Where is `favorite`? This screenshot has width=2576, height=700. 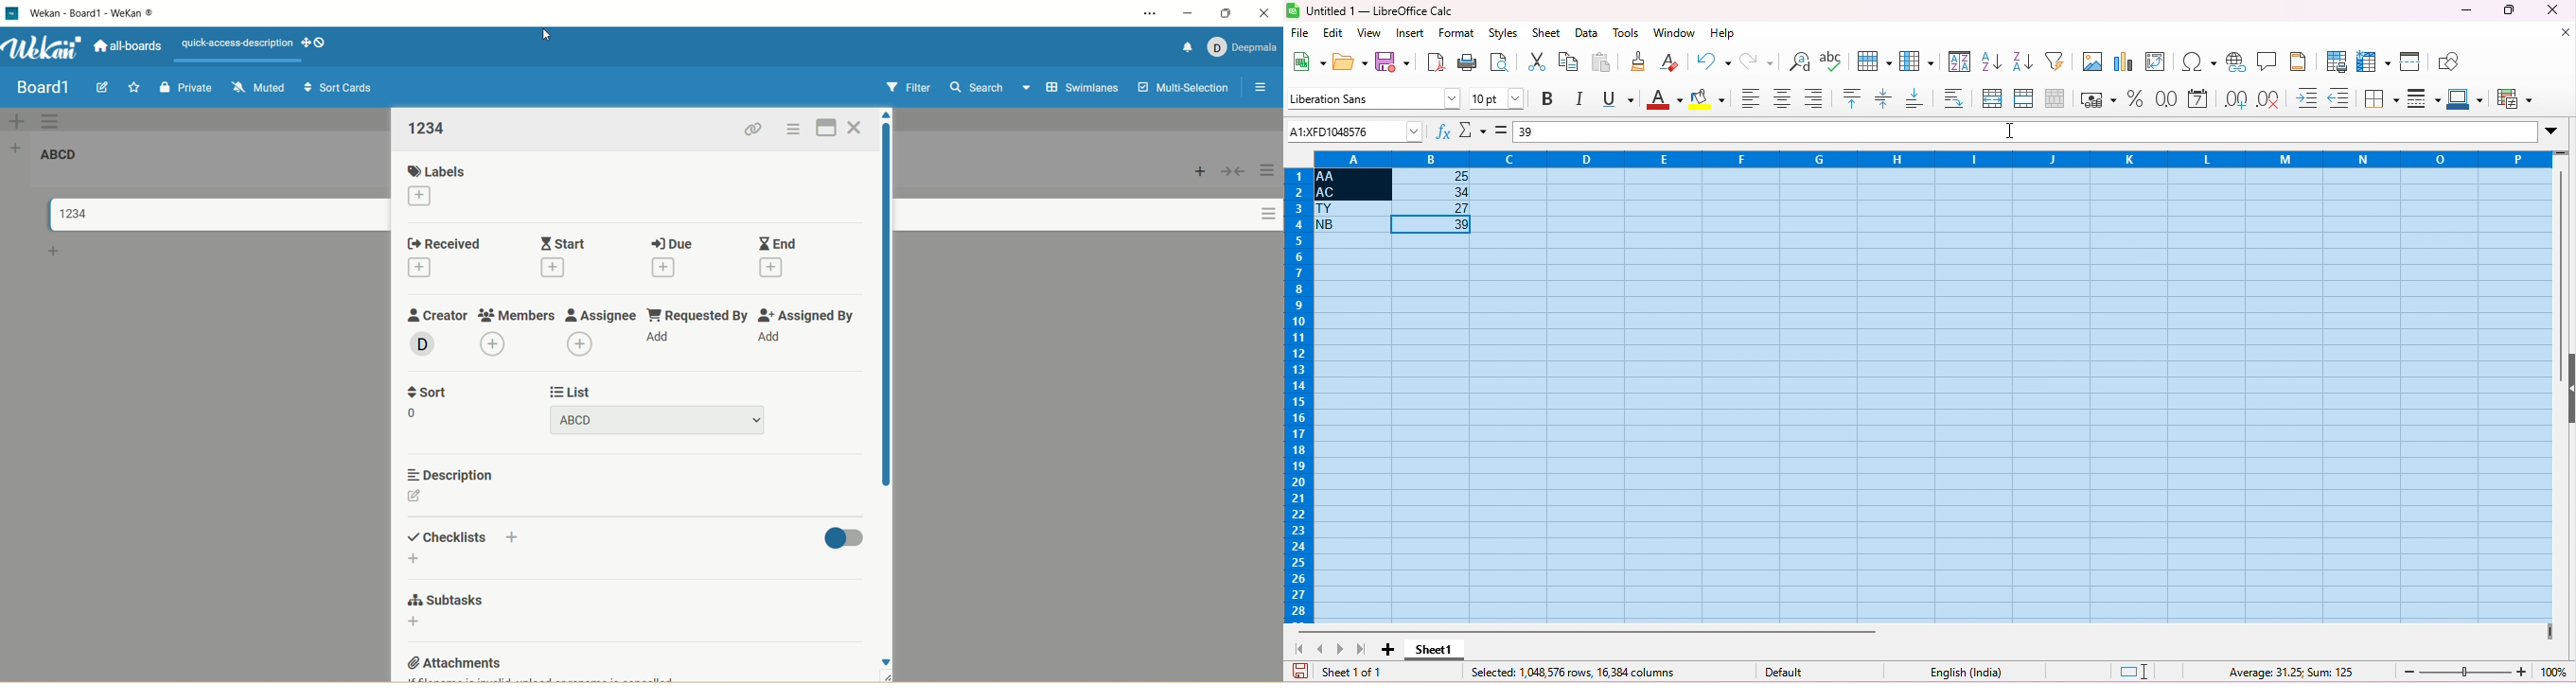 favorite is located at coordinates (135, 86).